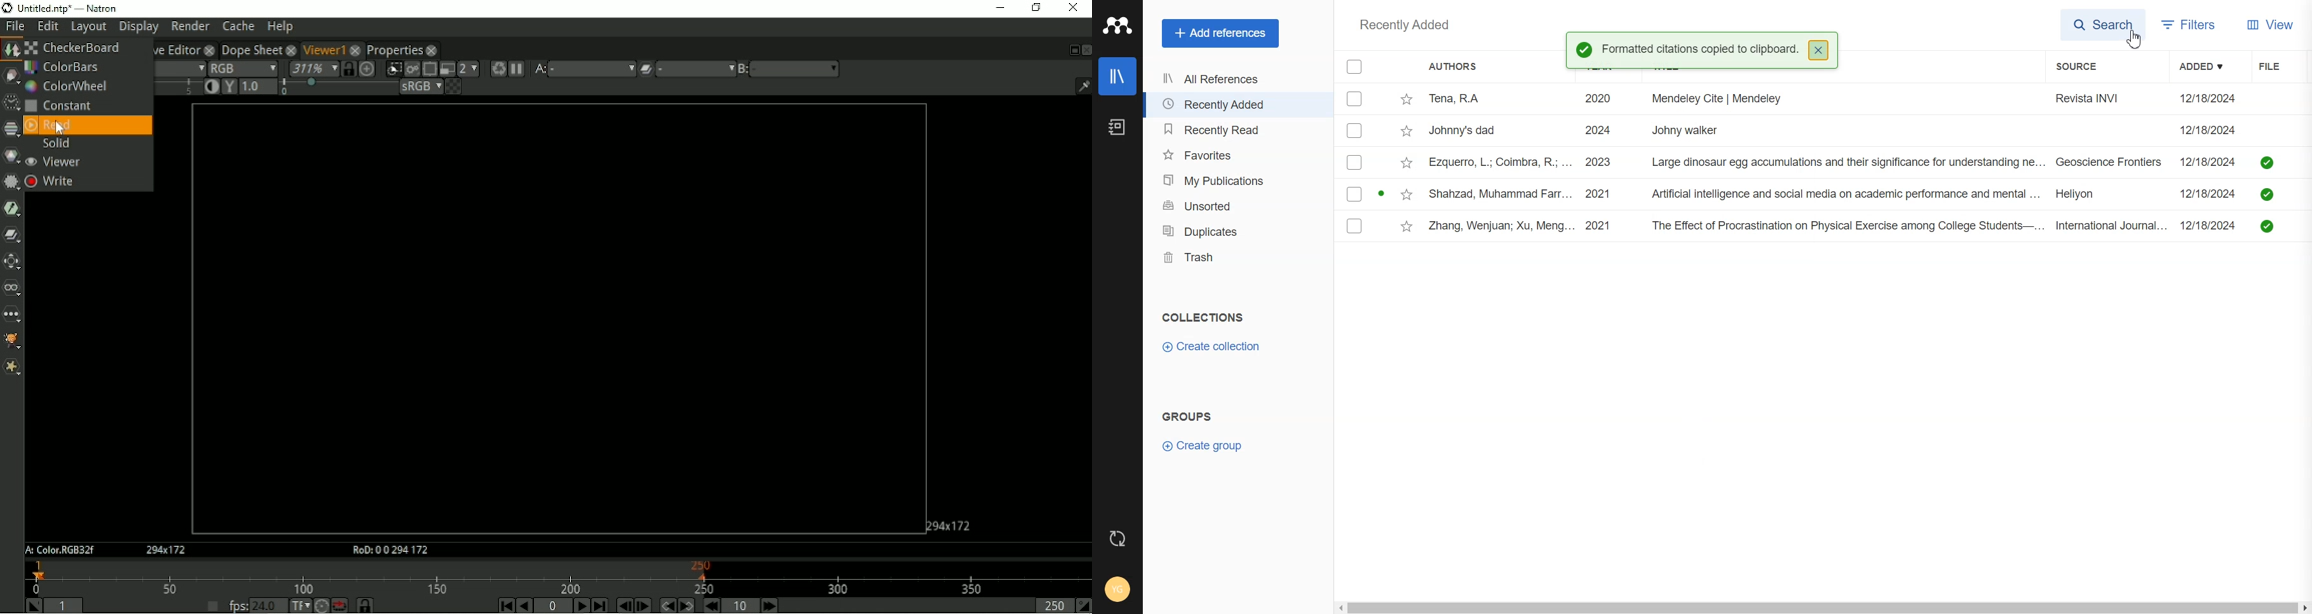 The height and width of the screenshot is (616, 2324). What do you see at coordinates (2192, 27) in the screenshot?
I see `Filters` at bounding box center [2192, 27].